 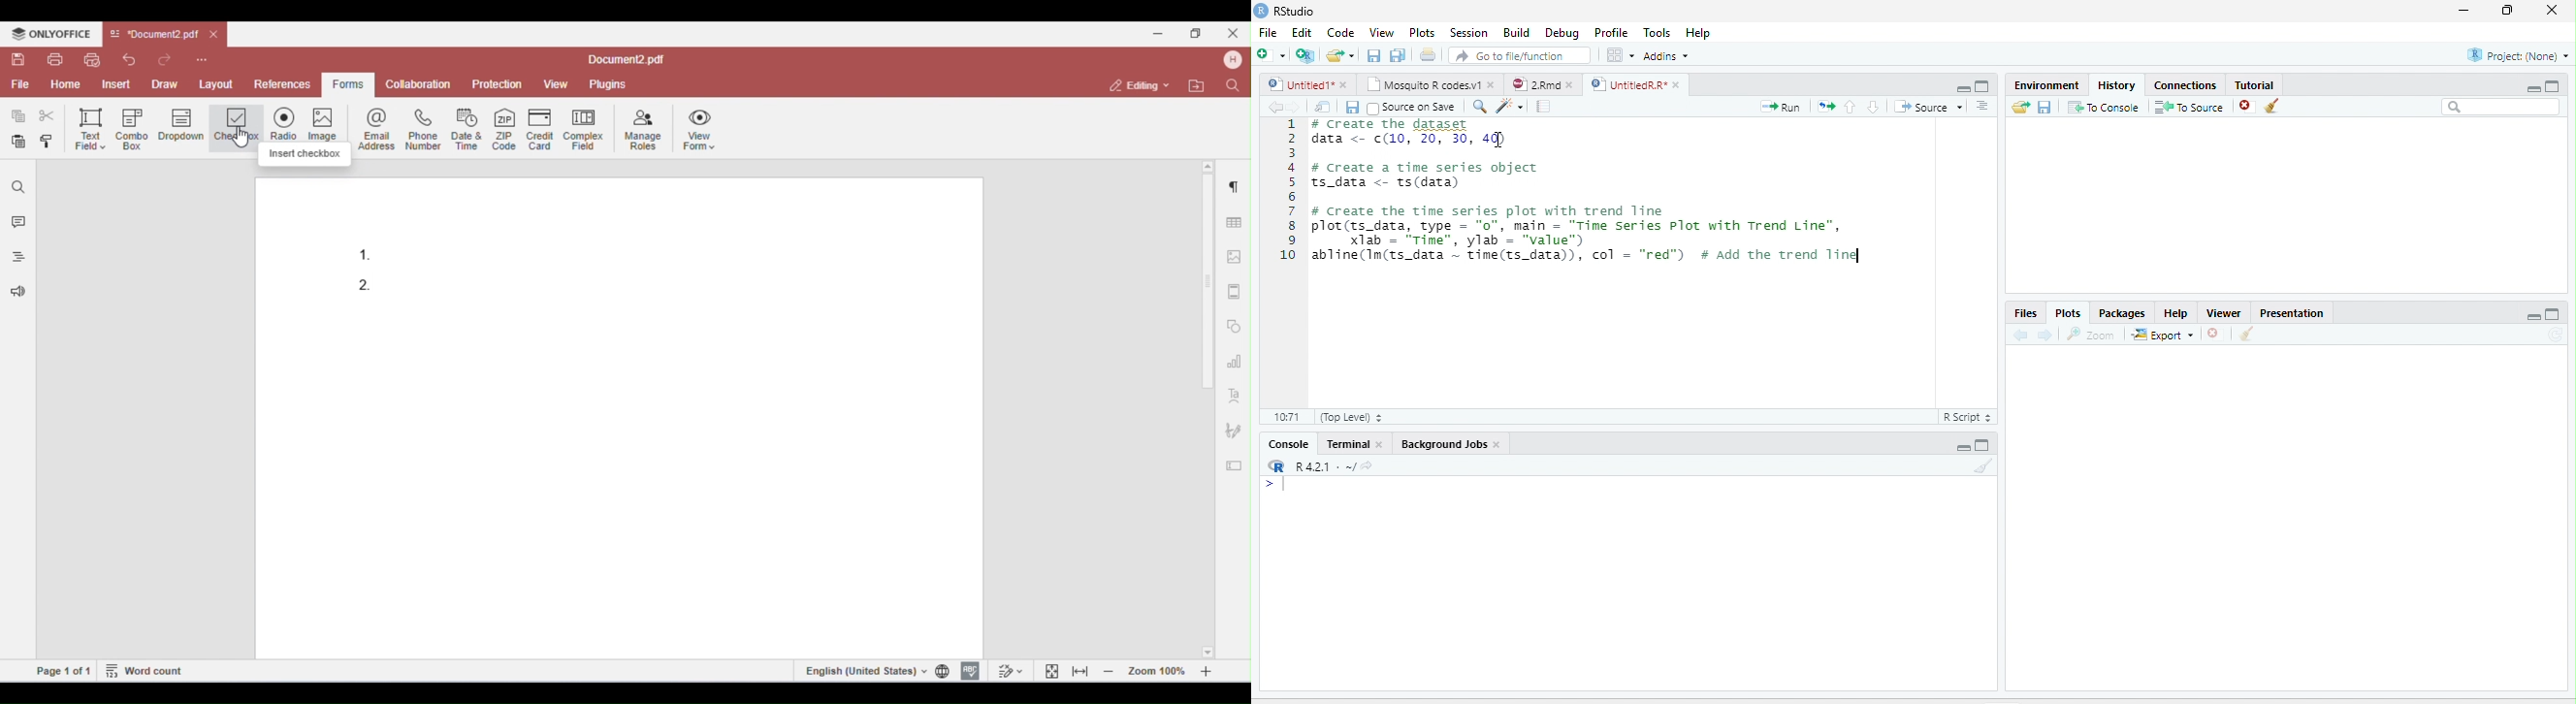 I want to click on Profile, so click(x=1609, y=33).